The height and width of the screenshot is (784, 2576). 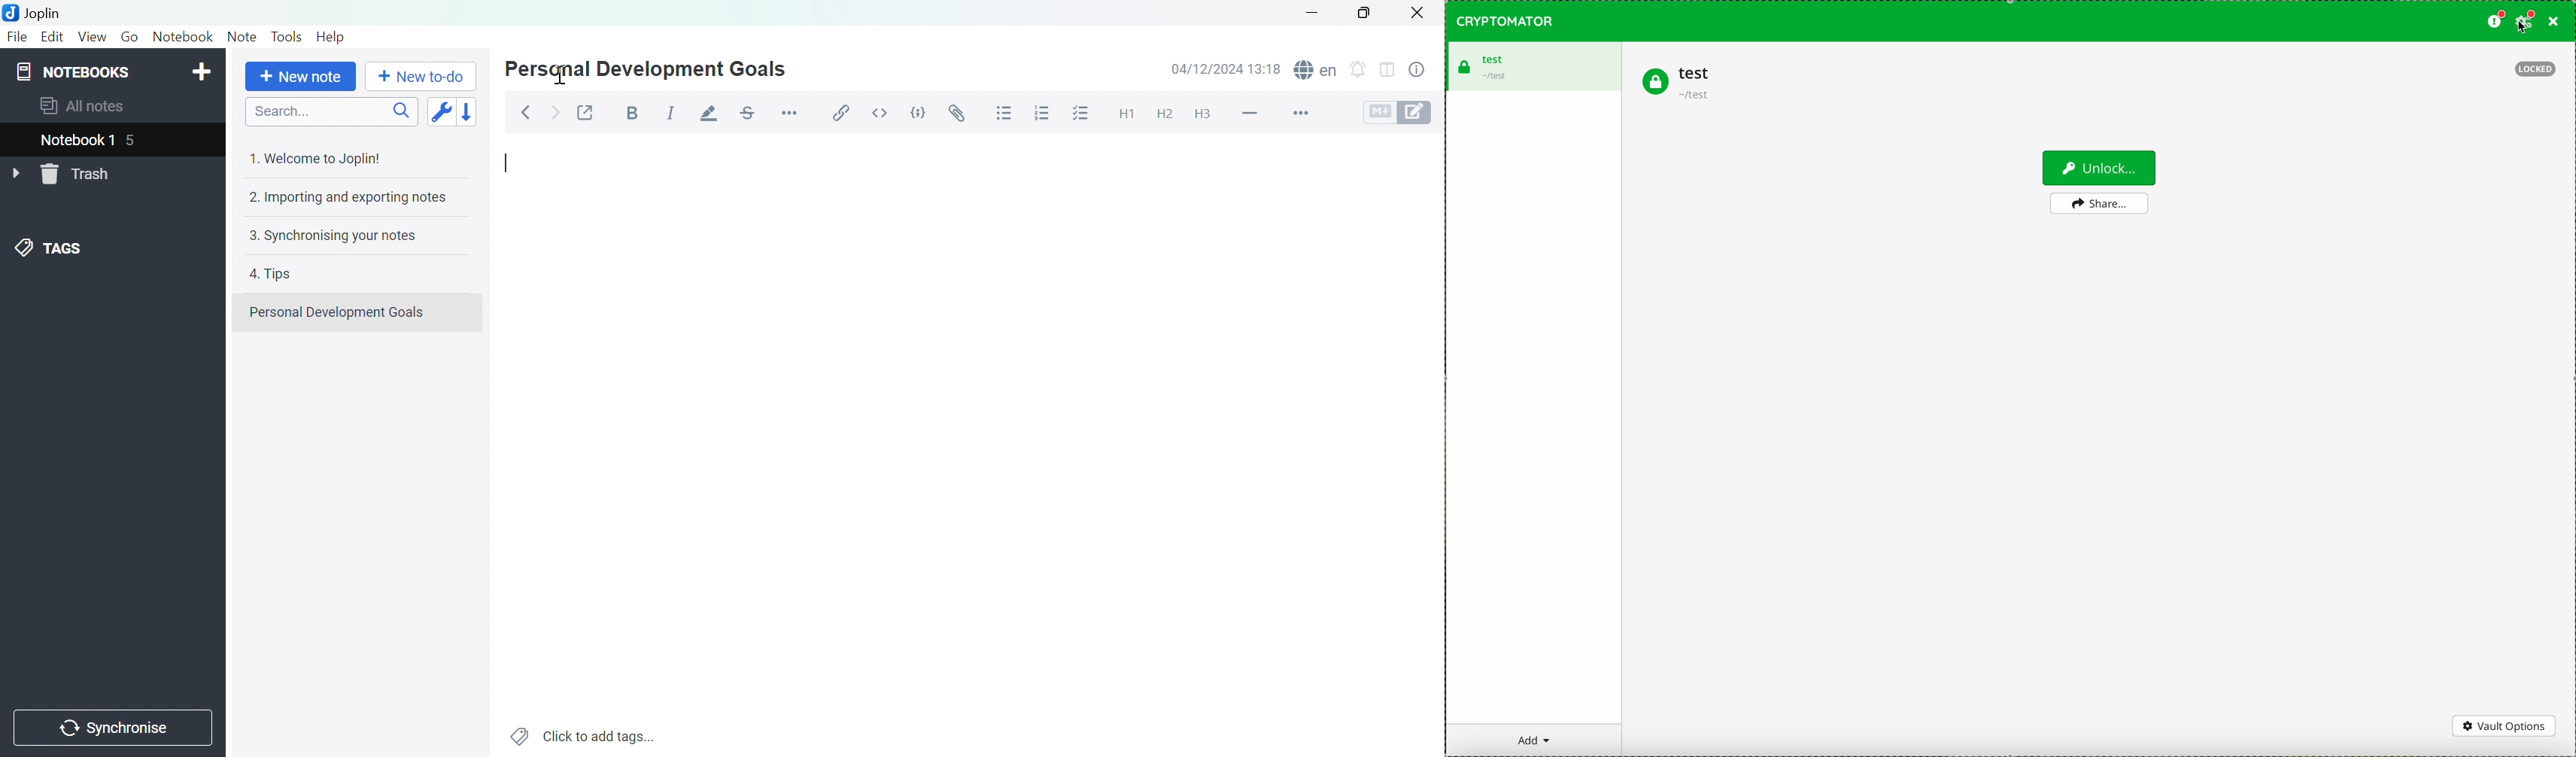 I want to click on Cursor, so click(x=564, y=75).